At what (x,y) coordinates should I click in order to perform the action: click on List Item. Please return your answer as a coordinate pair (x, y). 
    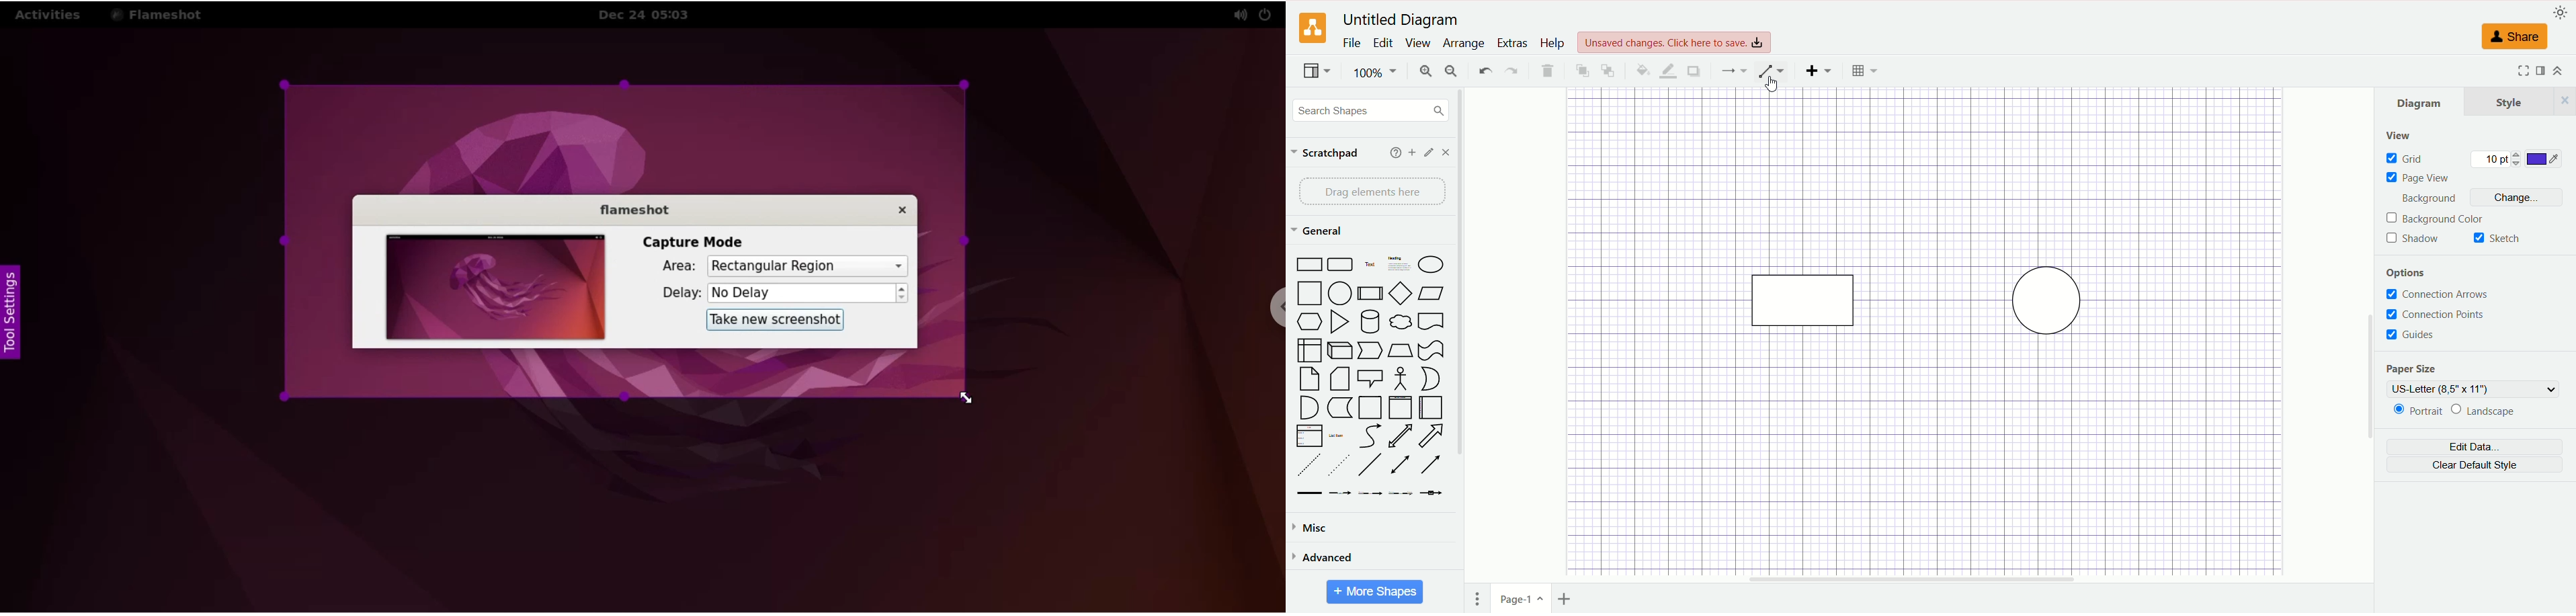
    Looking at the image, I should click on (1338, 436).